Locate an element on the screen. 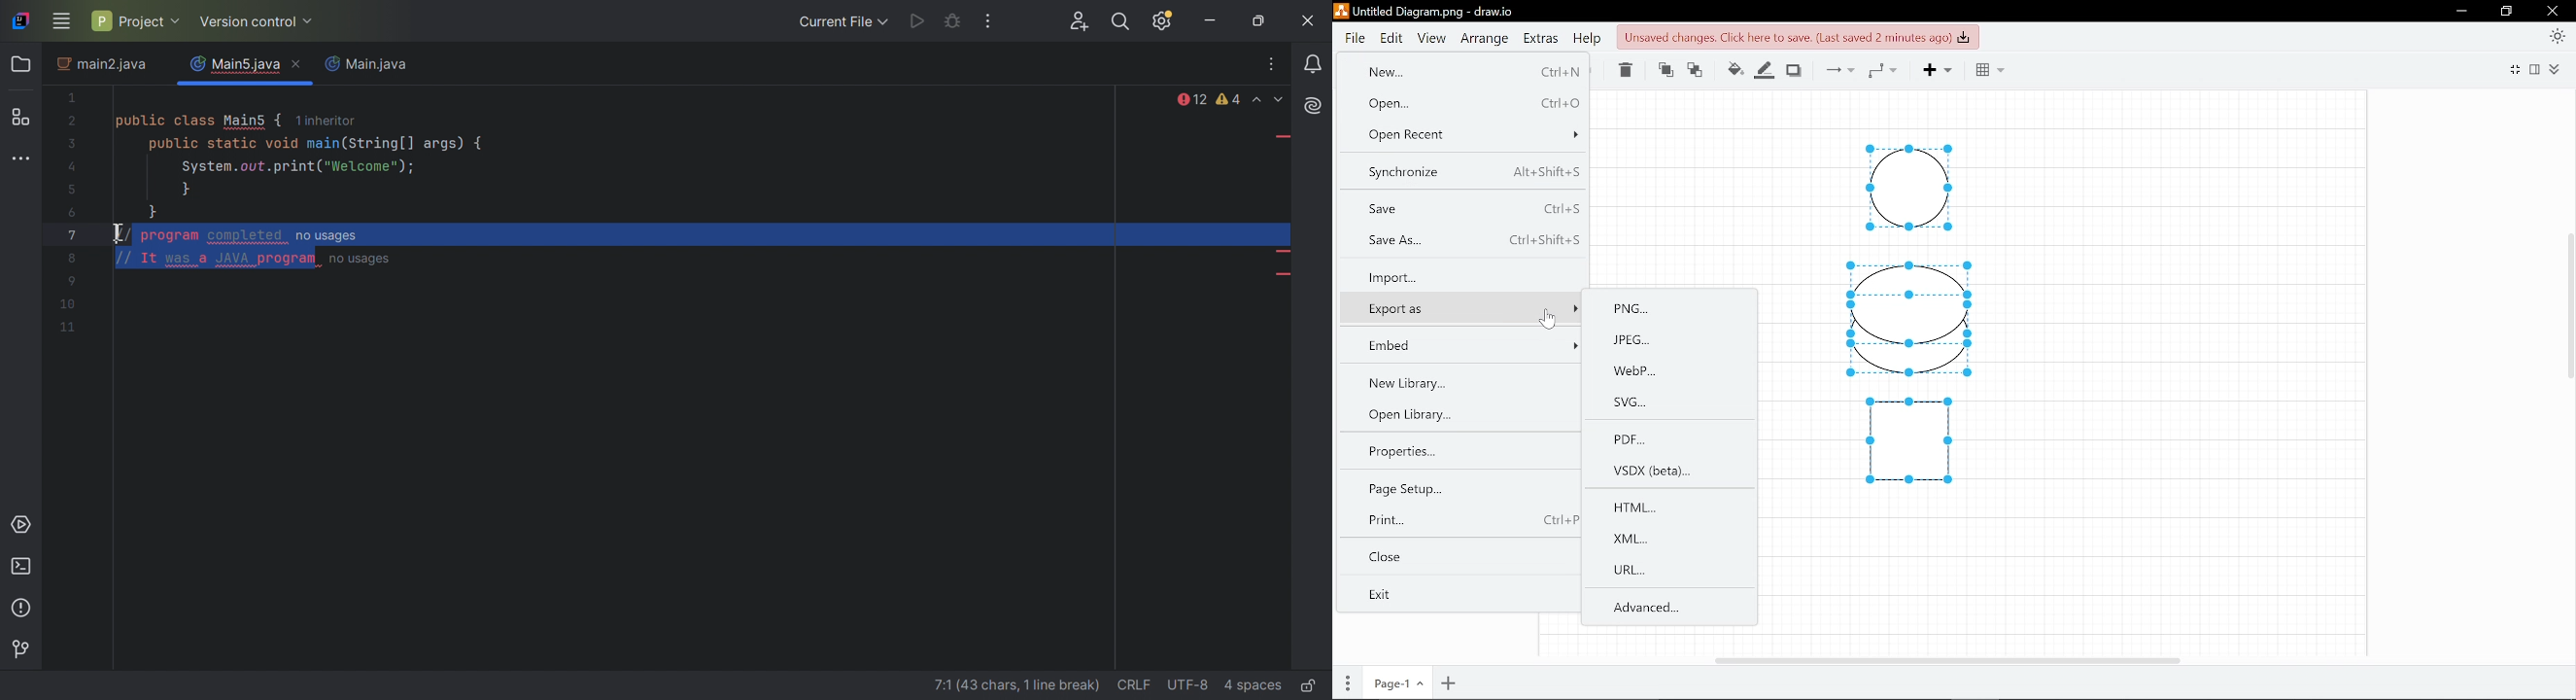 The image size is (2576, 700). cursor is located at coordinates (1552, 320).